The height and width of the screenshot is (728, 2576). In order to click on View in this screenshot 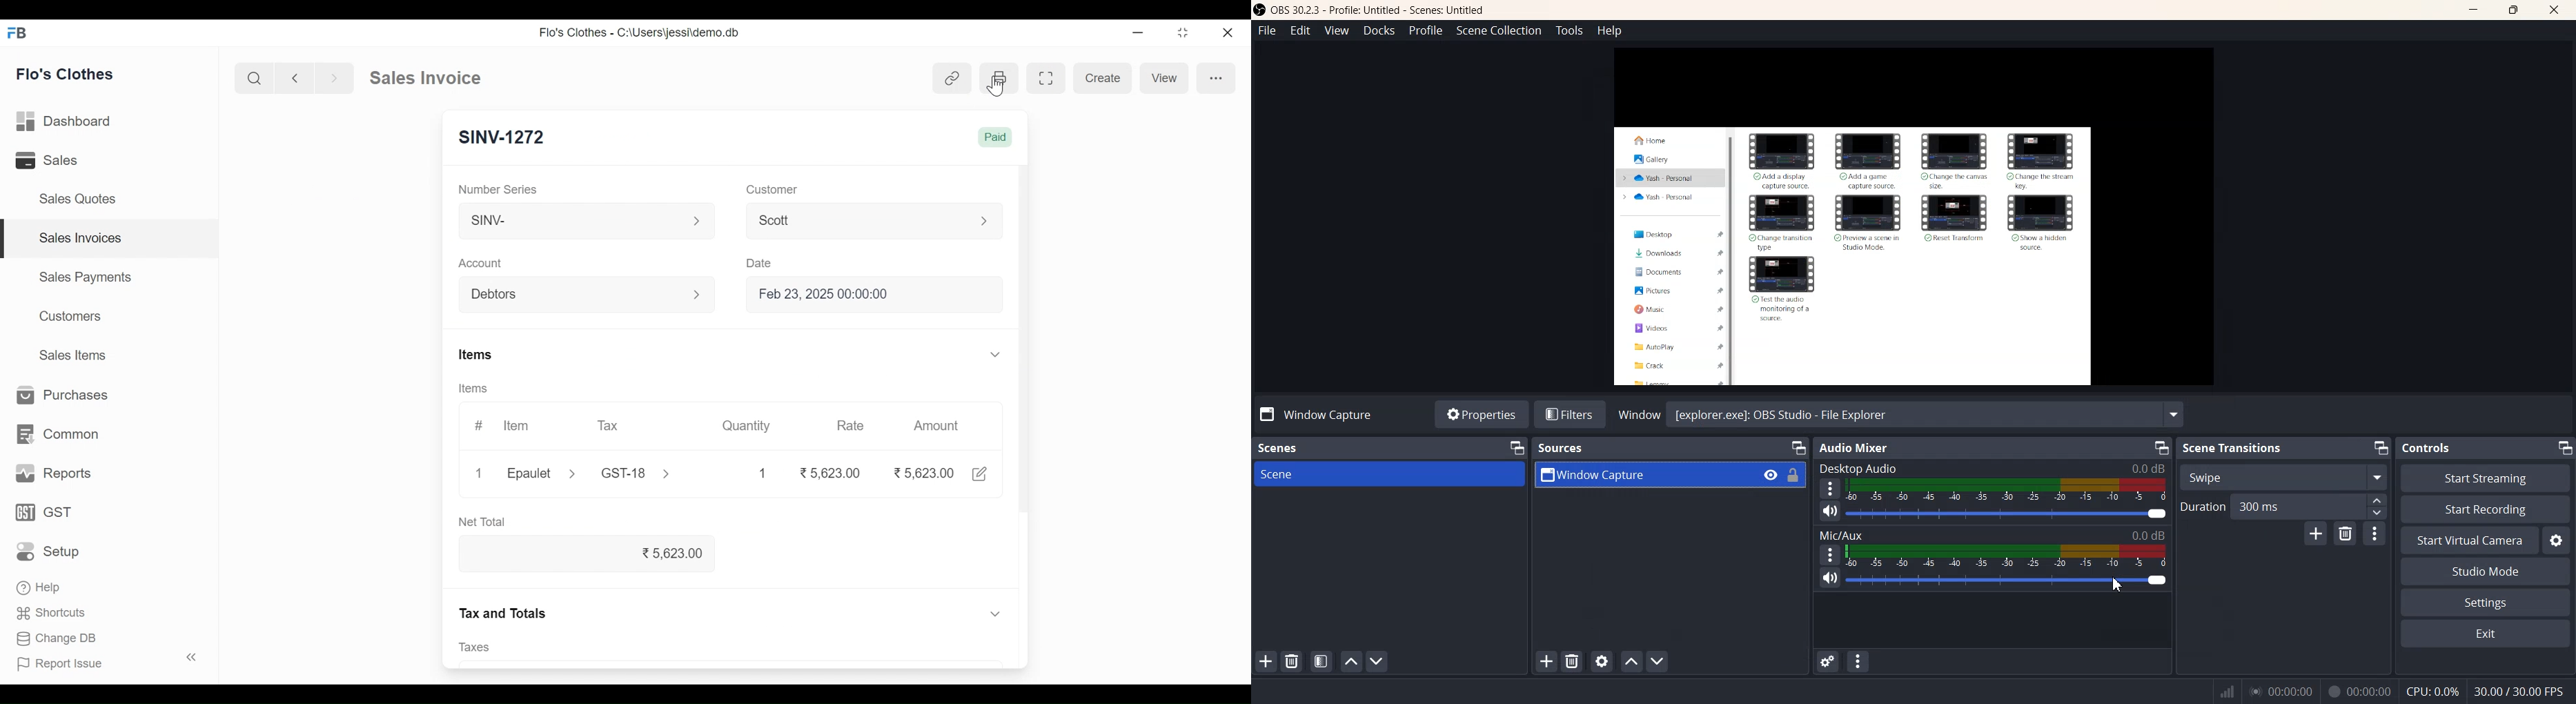, I will do `click(1163, 78)`.